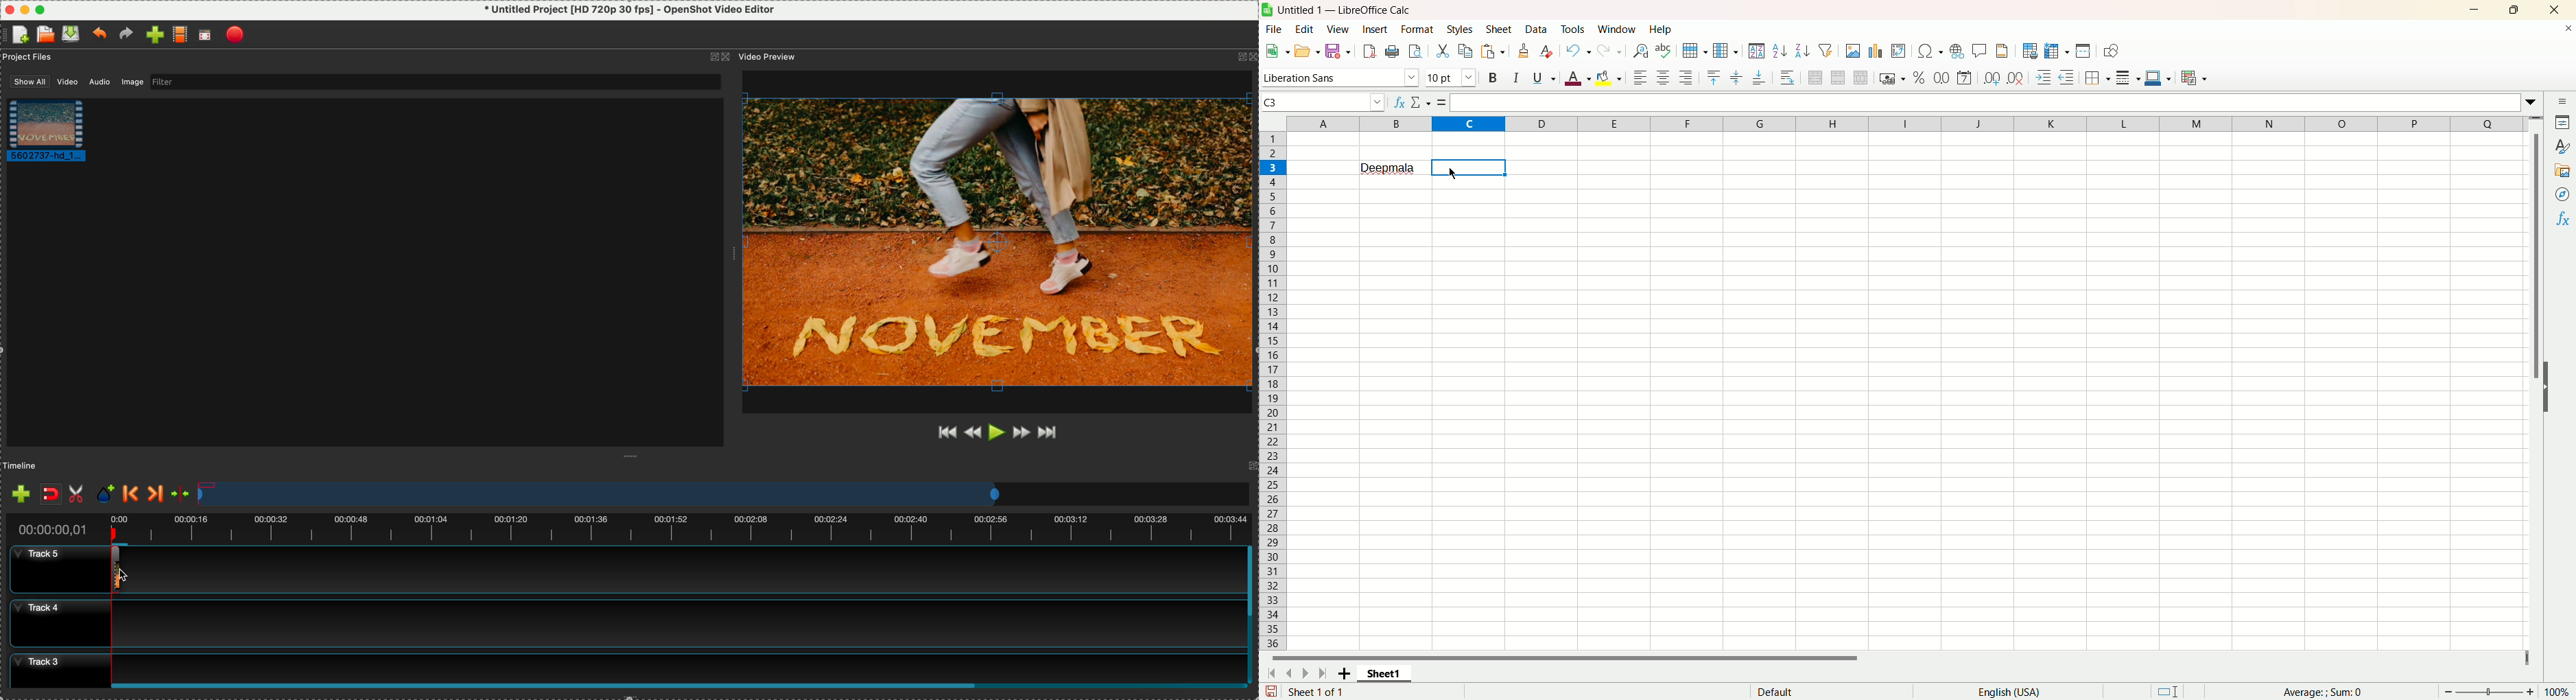 Image resolution: width=2576 pixels, height=700 pixels. Describe the element at coordinates (2549, 397) in the screenshot. I see `hide` at that location.